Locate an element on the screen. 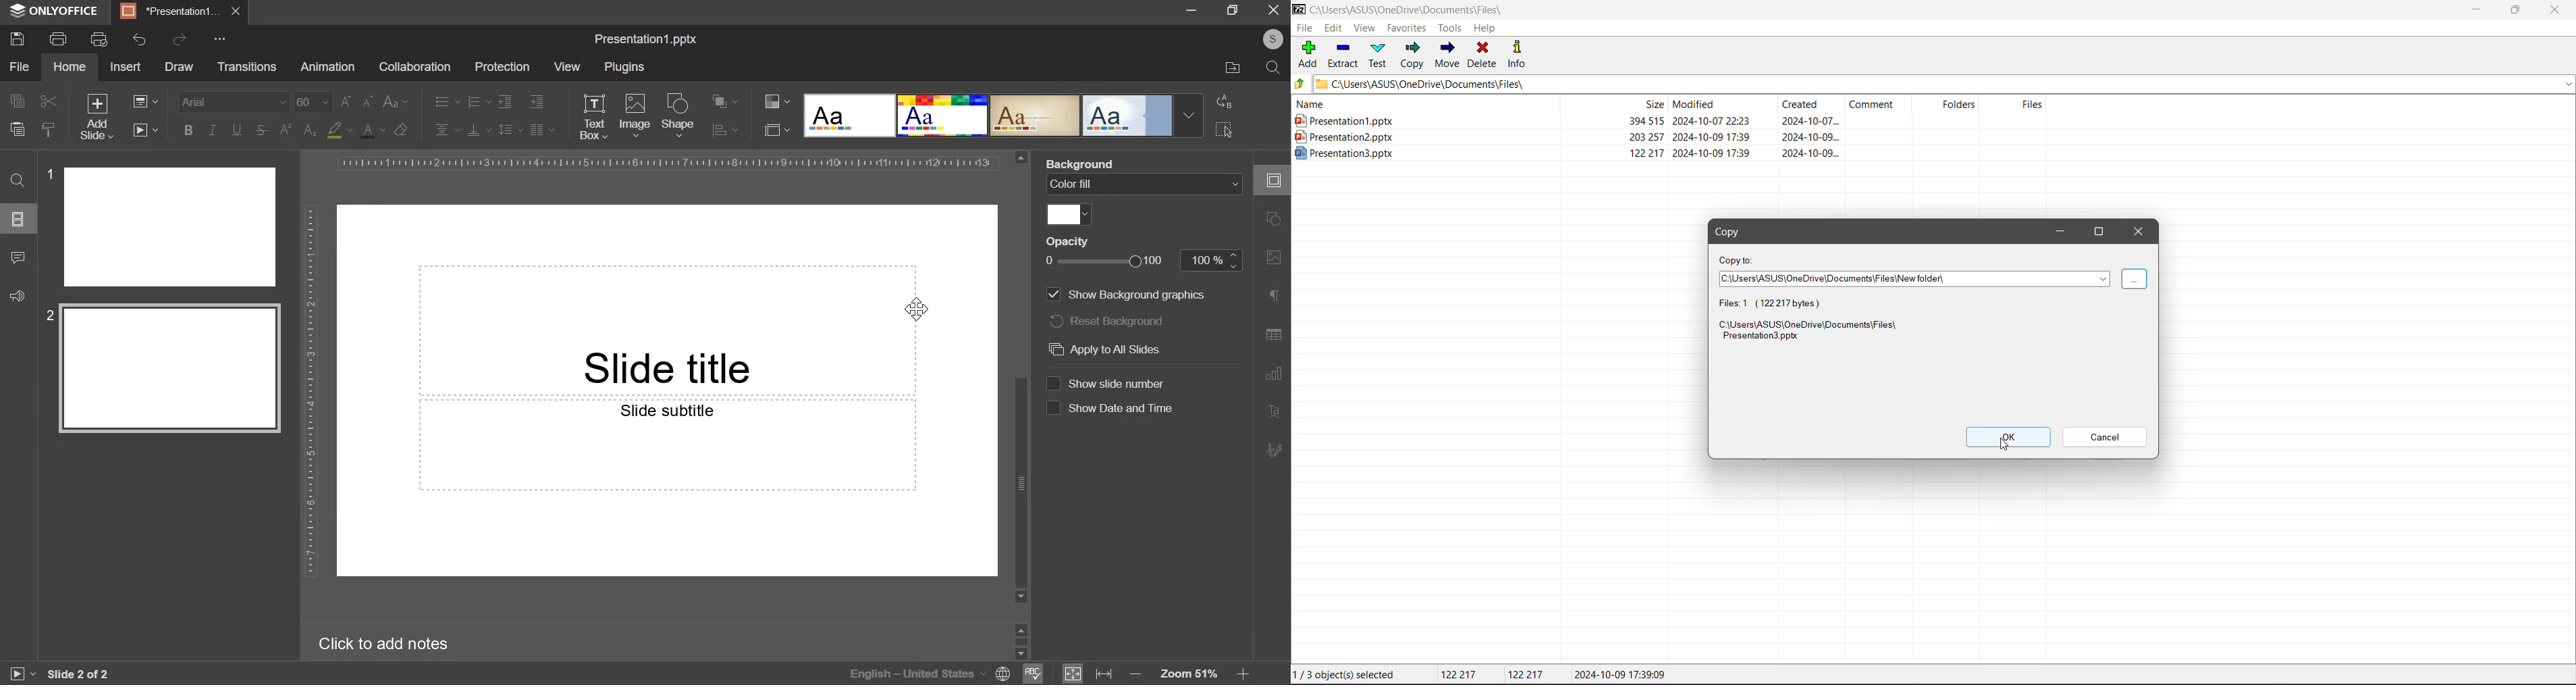 The width and height of the screenshot is (2576, 700). fit to width is located at coordinates (1106, 673).